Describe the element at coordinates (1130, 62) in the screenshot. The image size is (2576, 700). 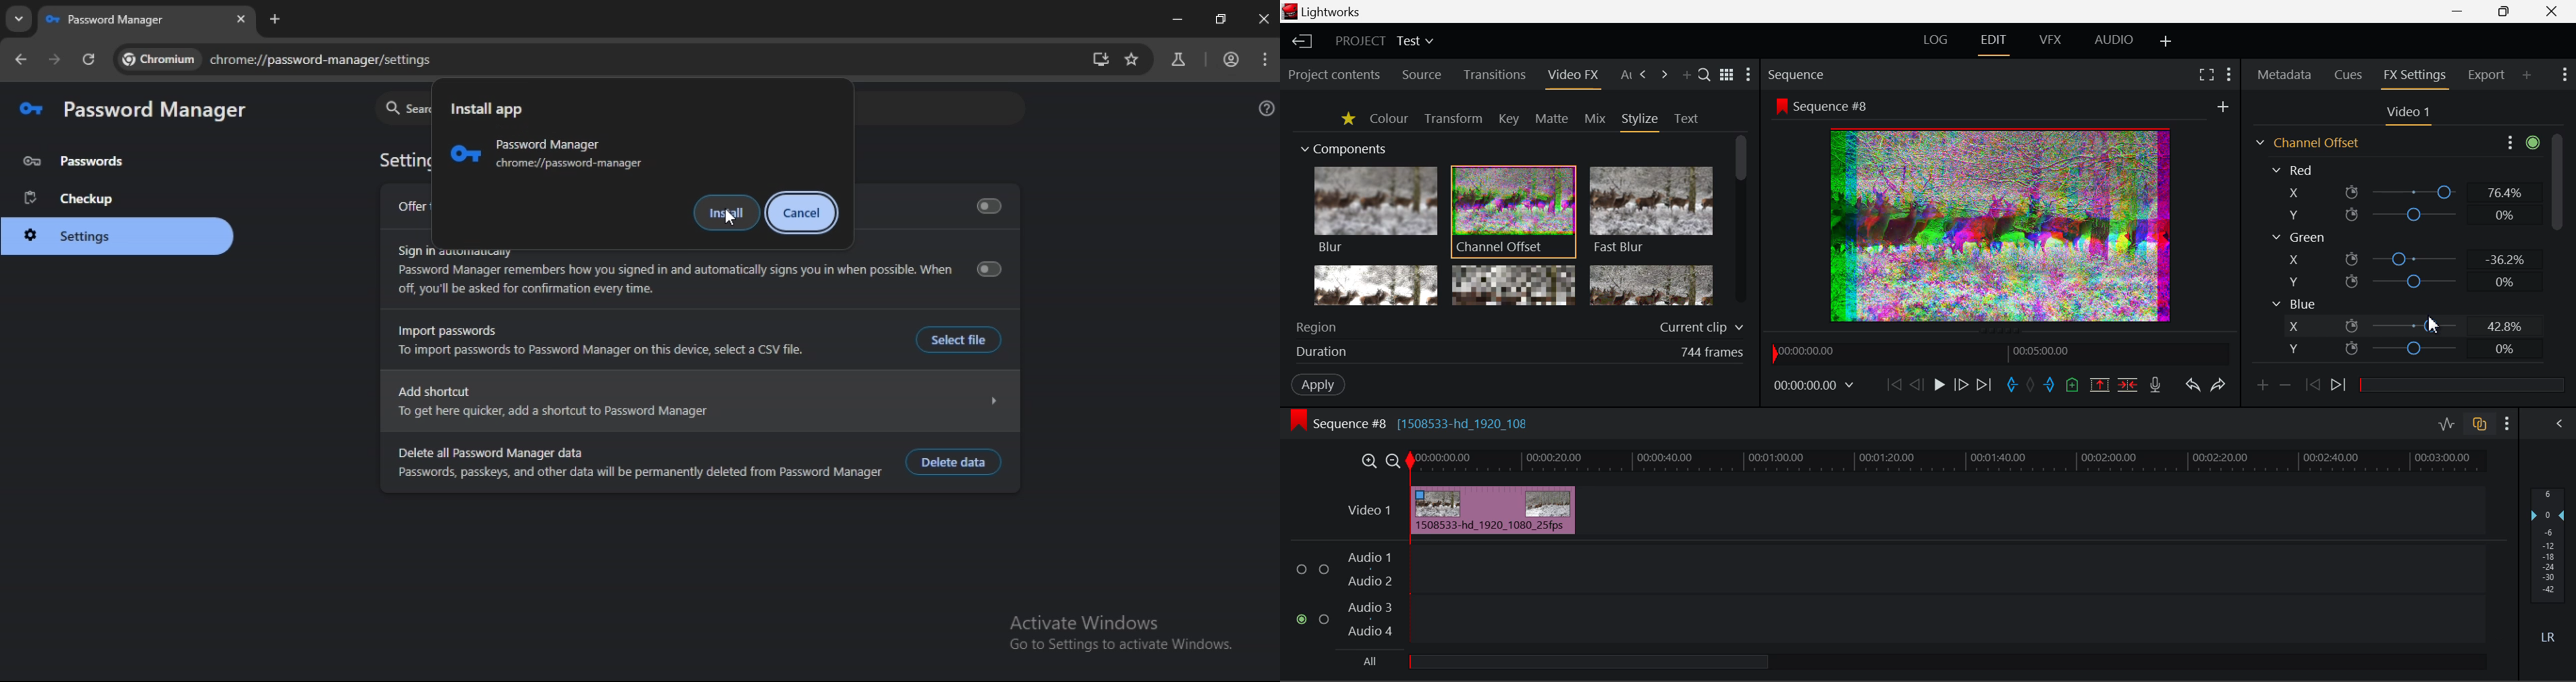
I see `bookmark page` at that location.